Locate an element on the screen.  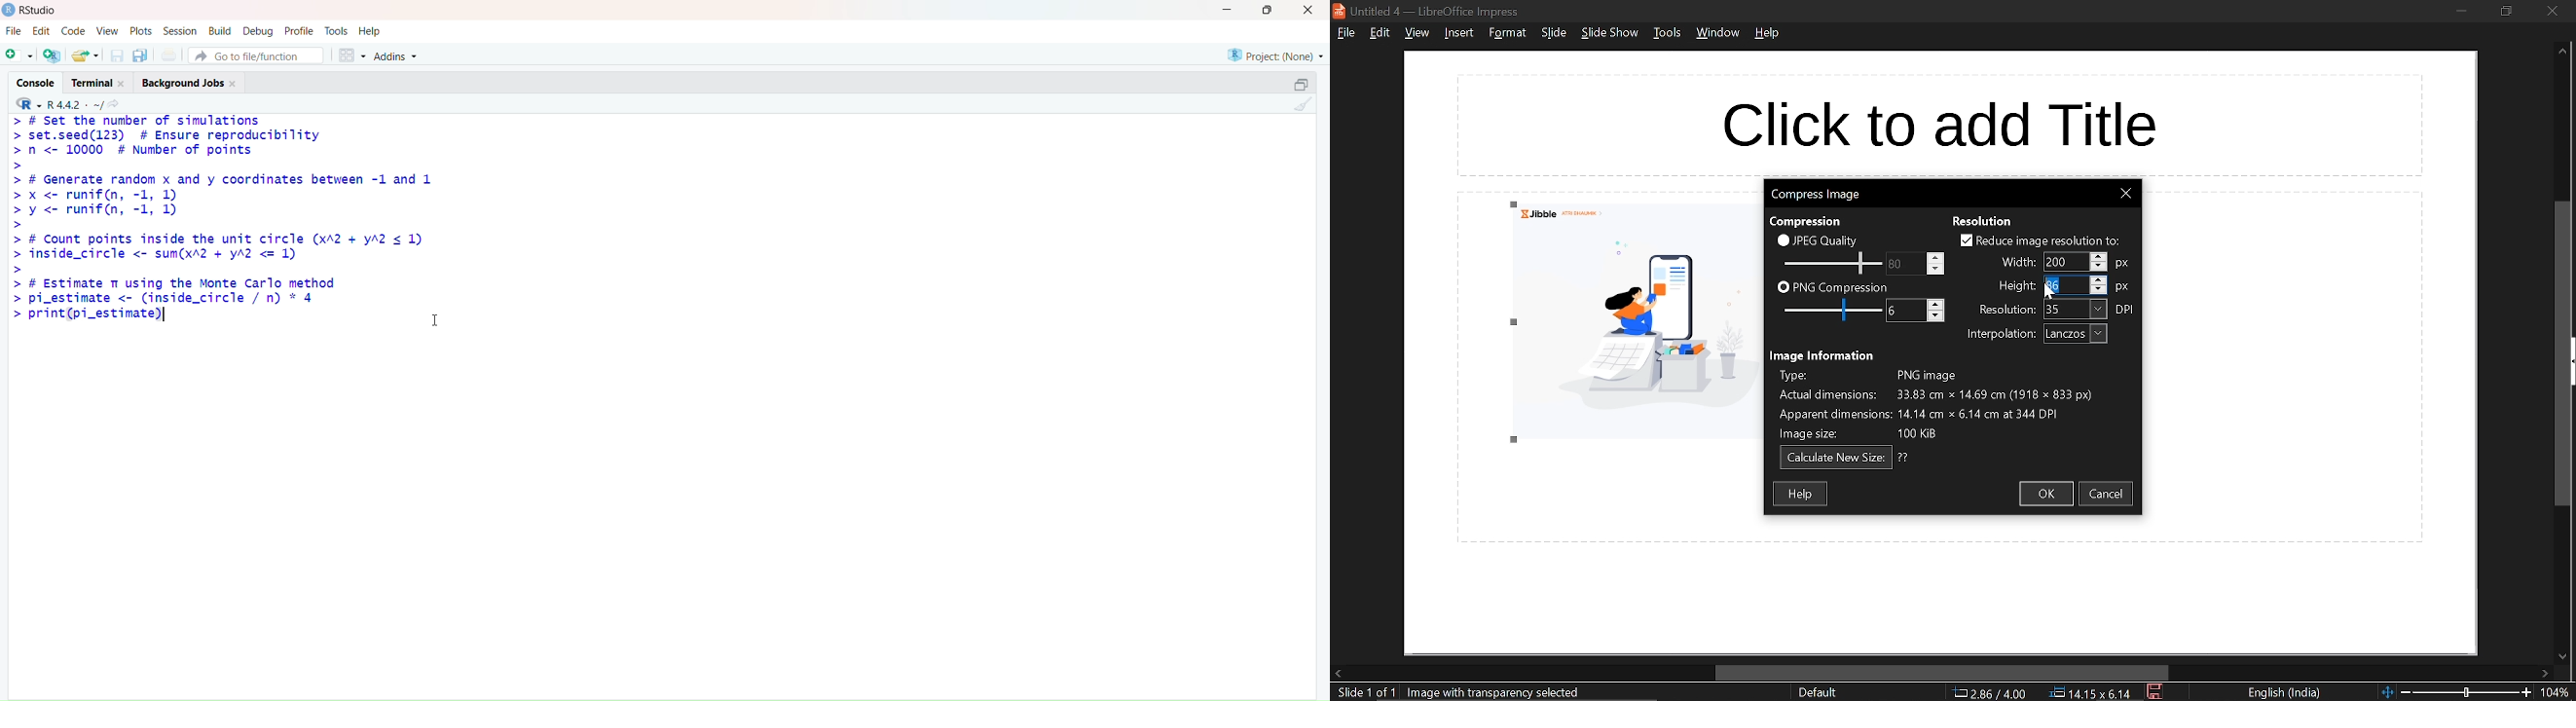
Workspace panes is located at coordinates (354, 55).